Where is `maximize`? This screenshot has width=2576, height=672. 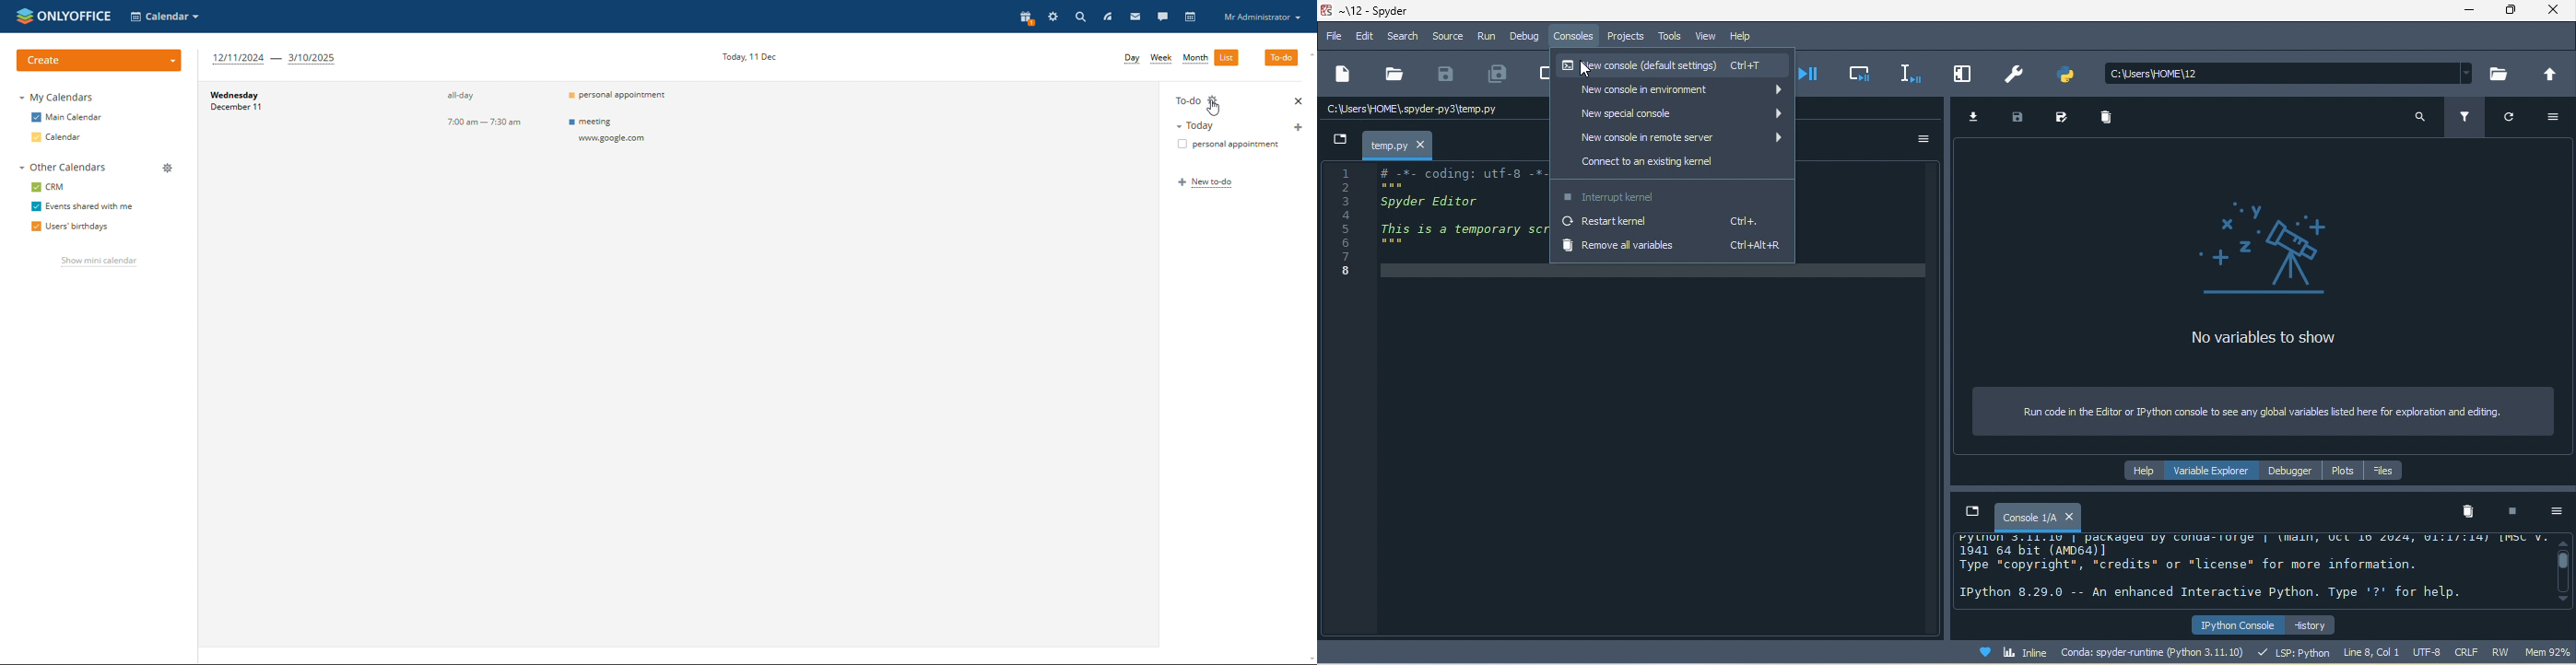 maximize is located at coordinates (2517, 12).